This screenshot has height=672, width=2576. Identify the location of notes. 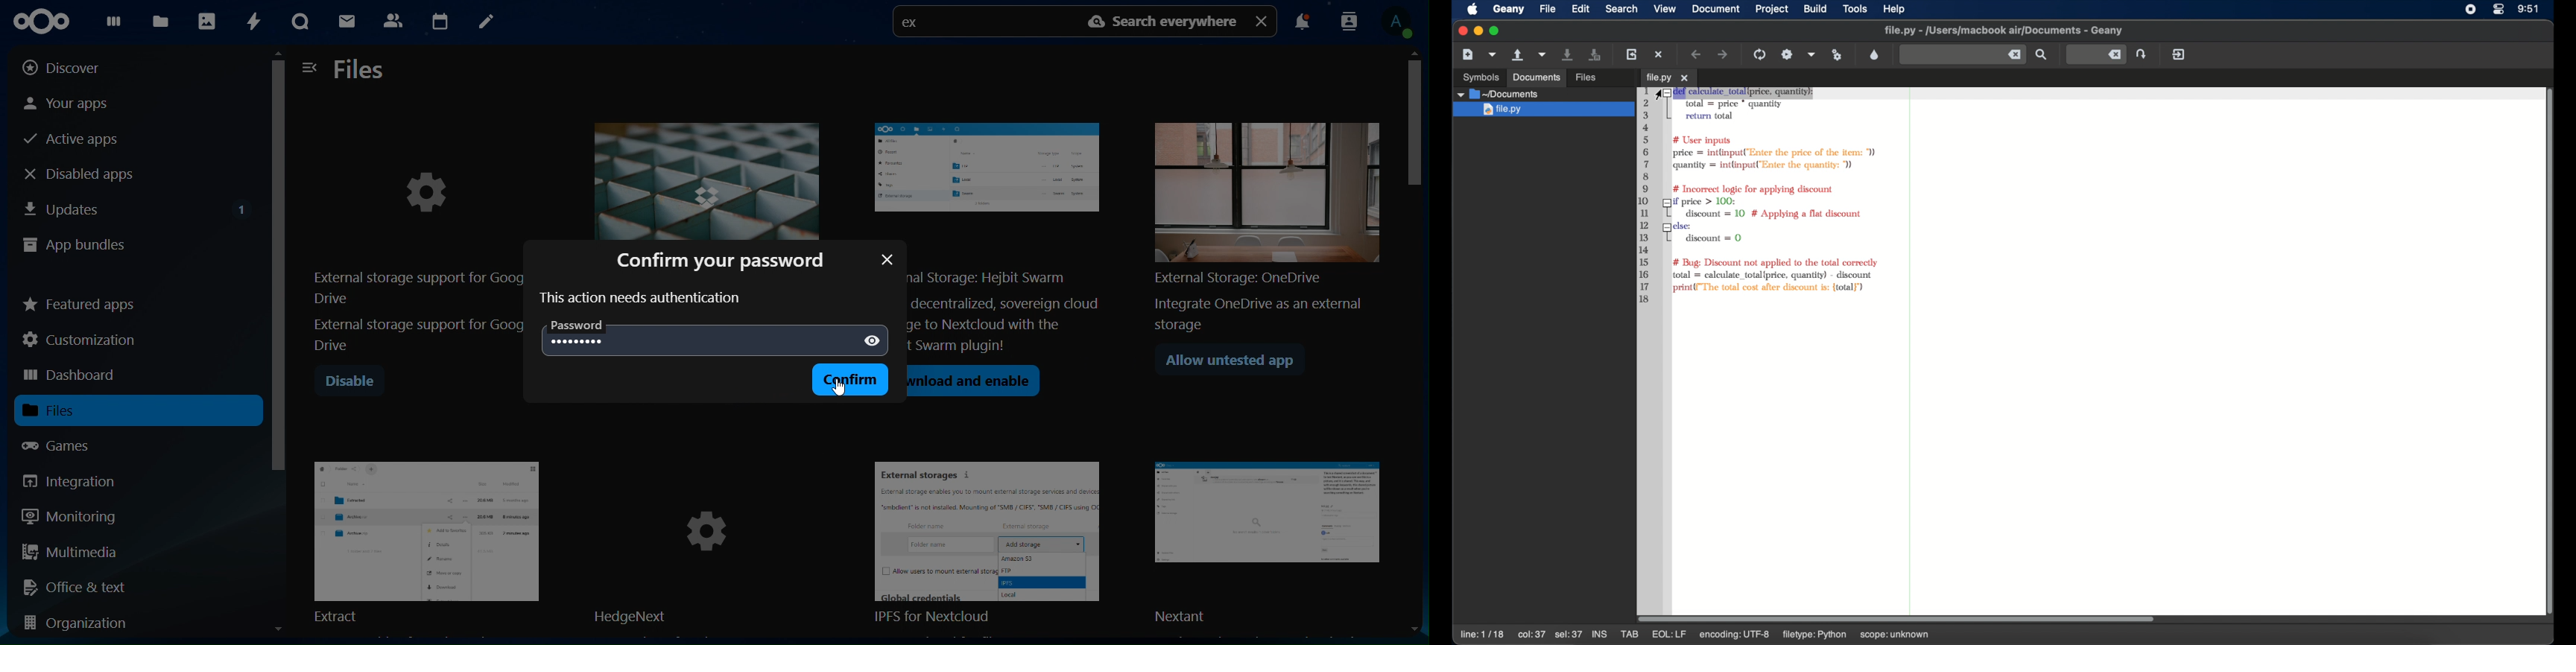
(484, 22).